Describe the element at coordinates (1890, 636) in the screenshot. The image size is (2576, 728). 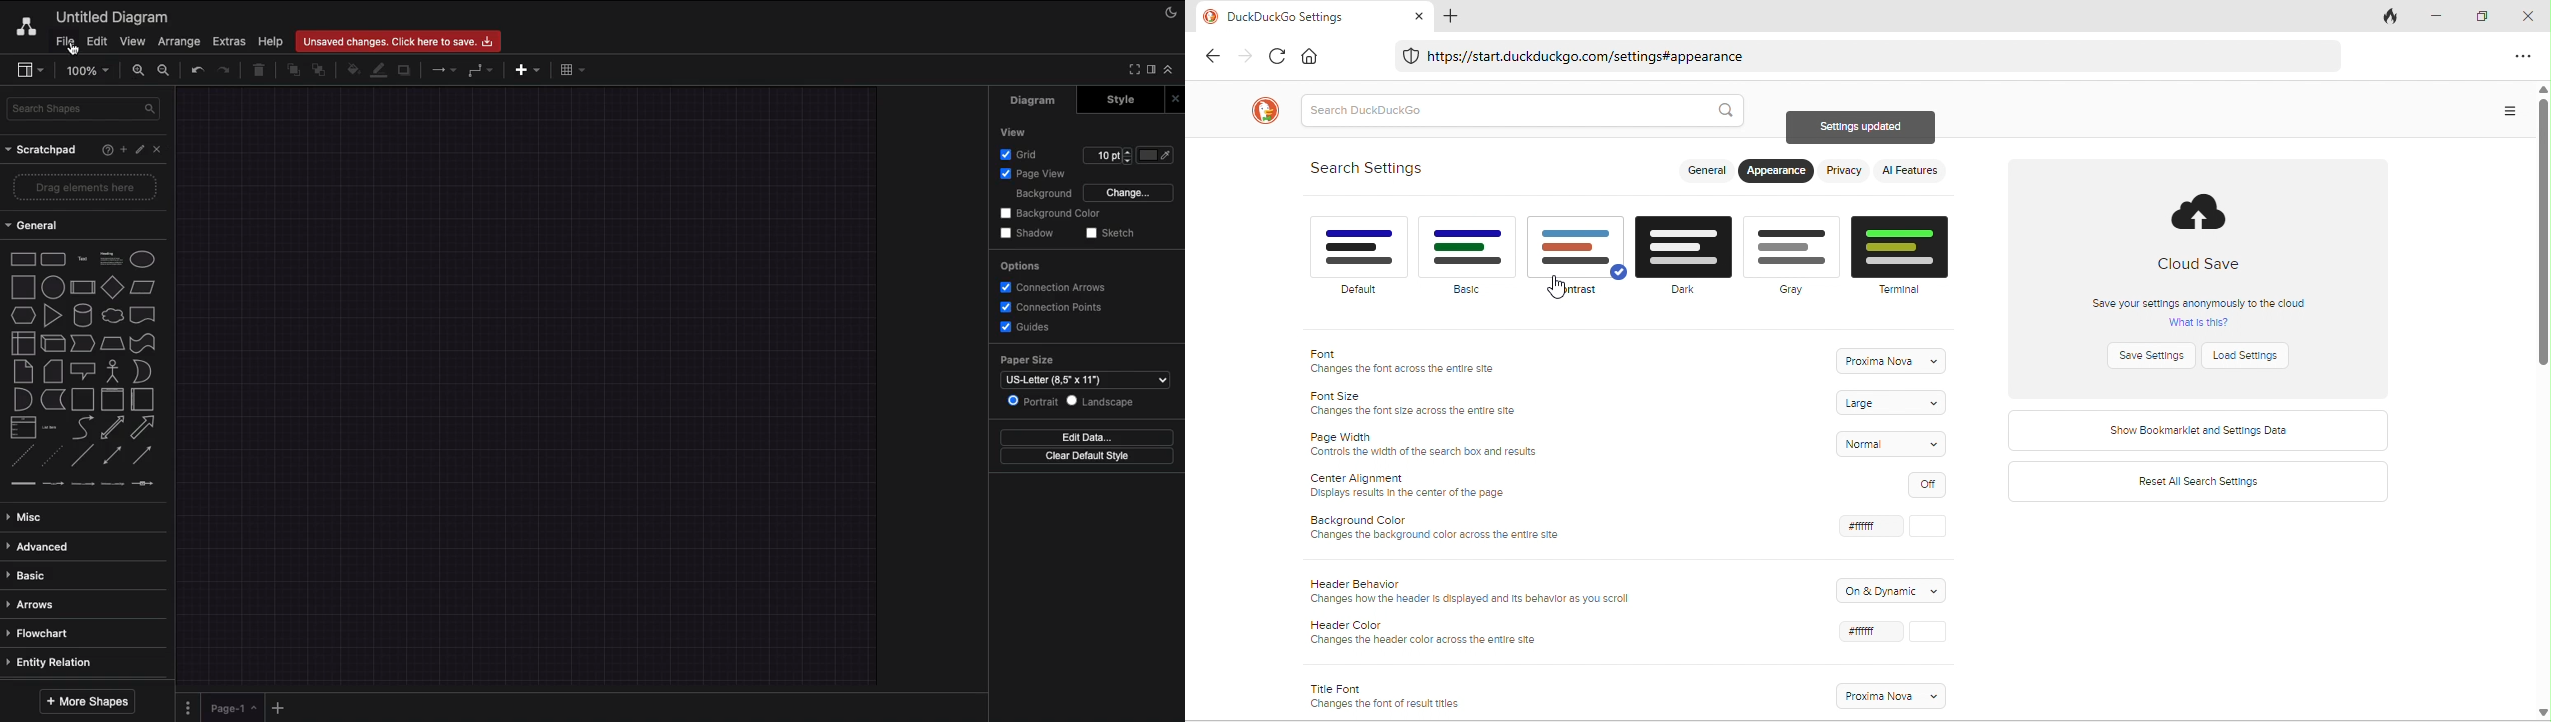
I see `161616` at that location.